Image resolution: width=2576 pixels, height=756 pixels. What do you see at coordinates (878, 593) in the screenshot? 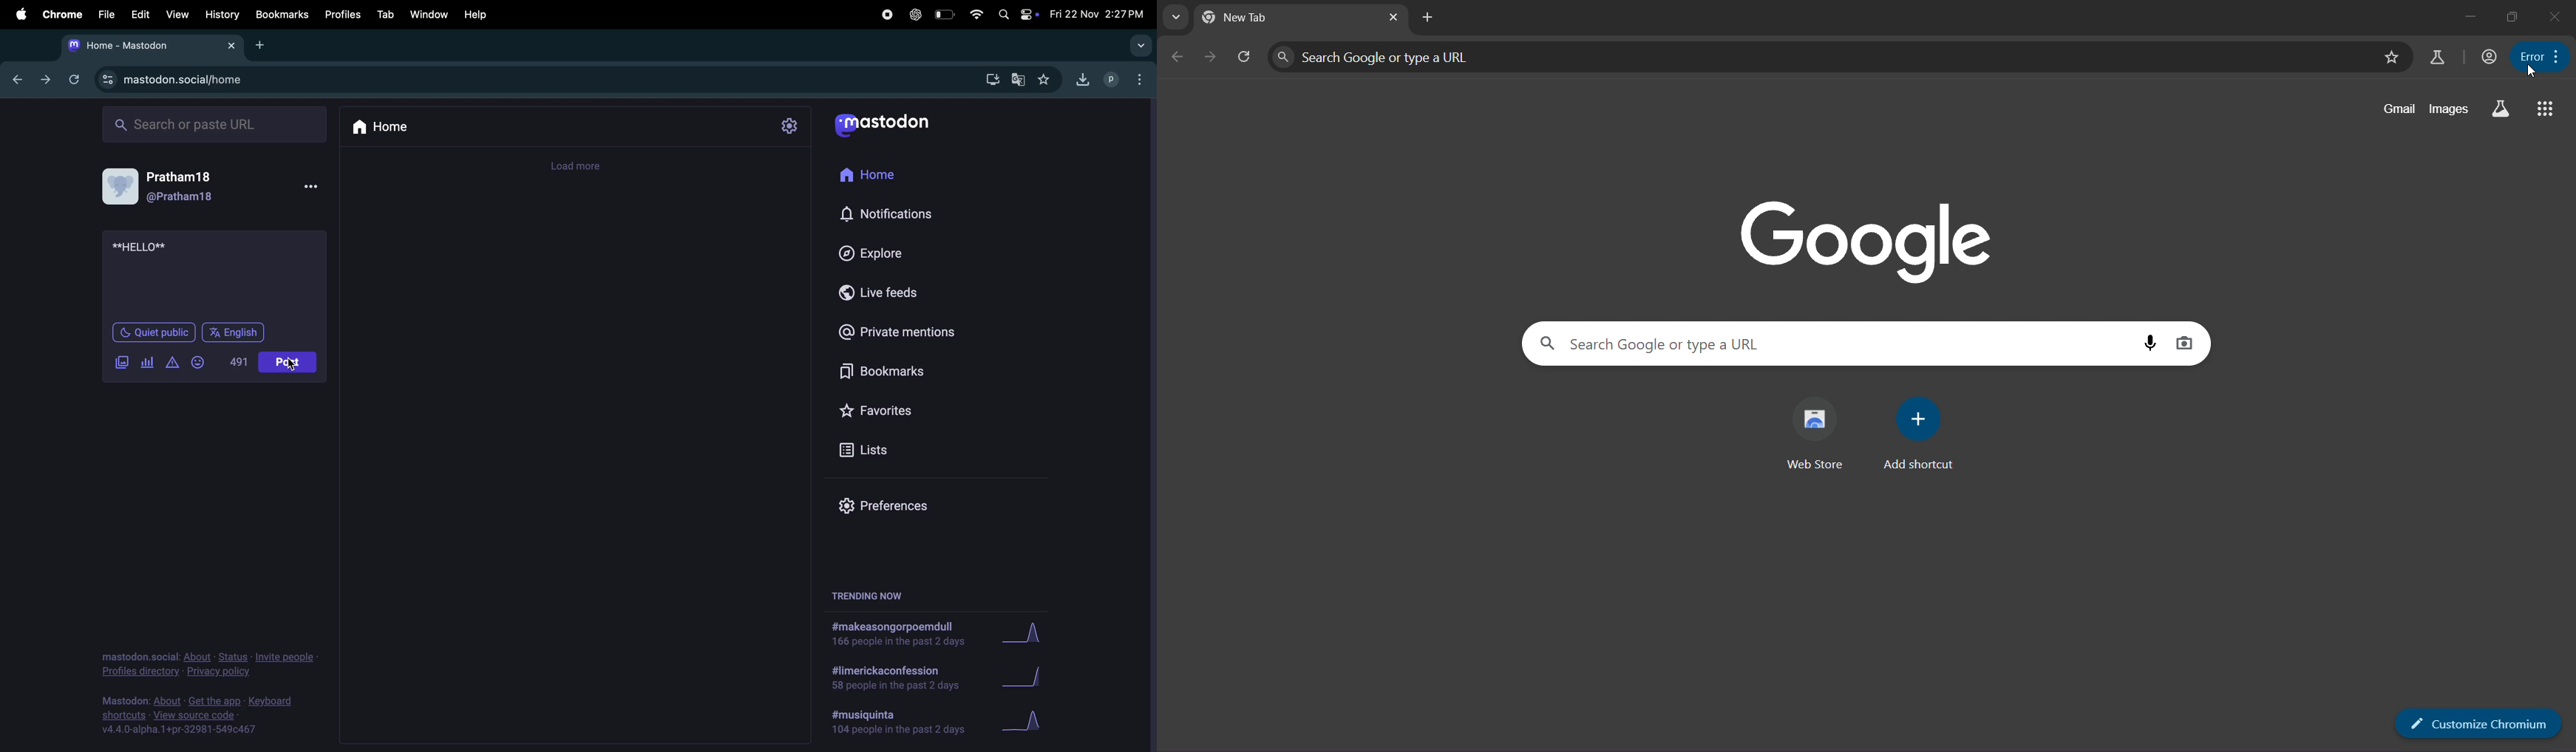
I see `trending now` at bounding box center [878, 593].